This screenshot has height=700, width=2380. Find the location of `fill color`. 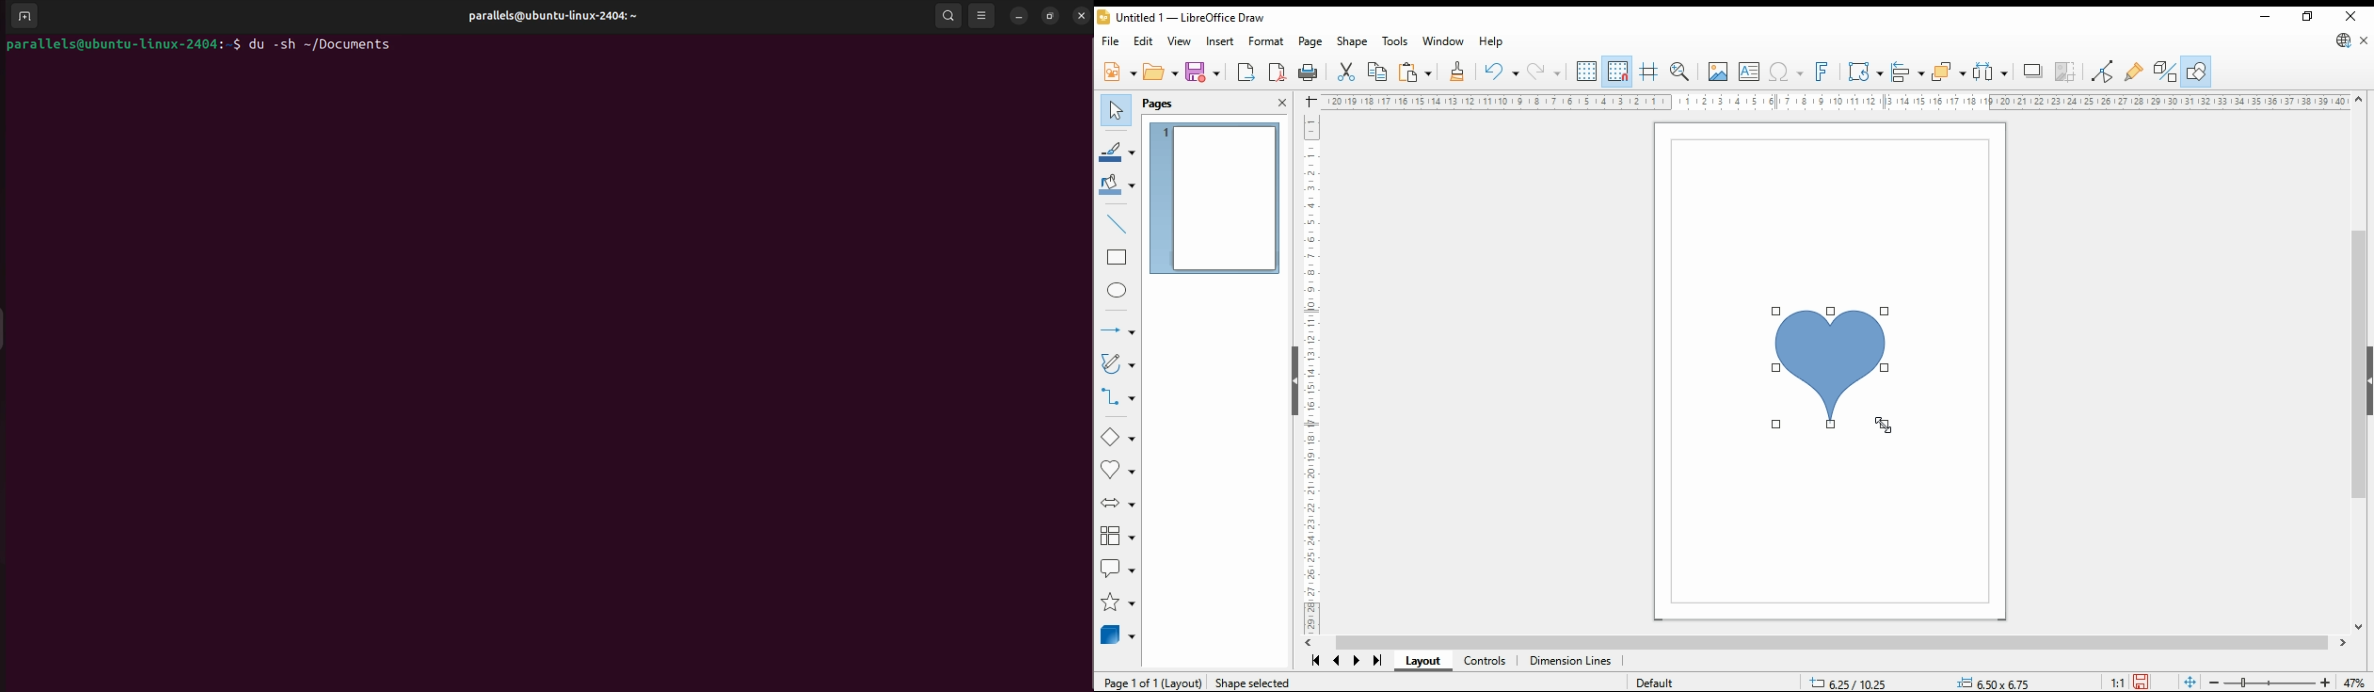

fill color is located at coordinates (1118, 186).